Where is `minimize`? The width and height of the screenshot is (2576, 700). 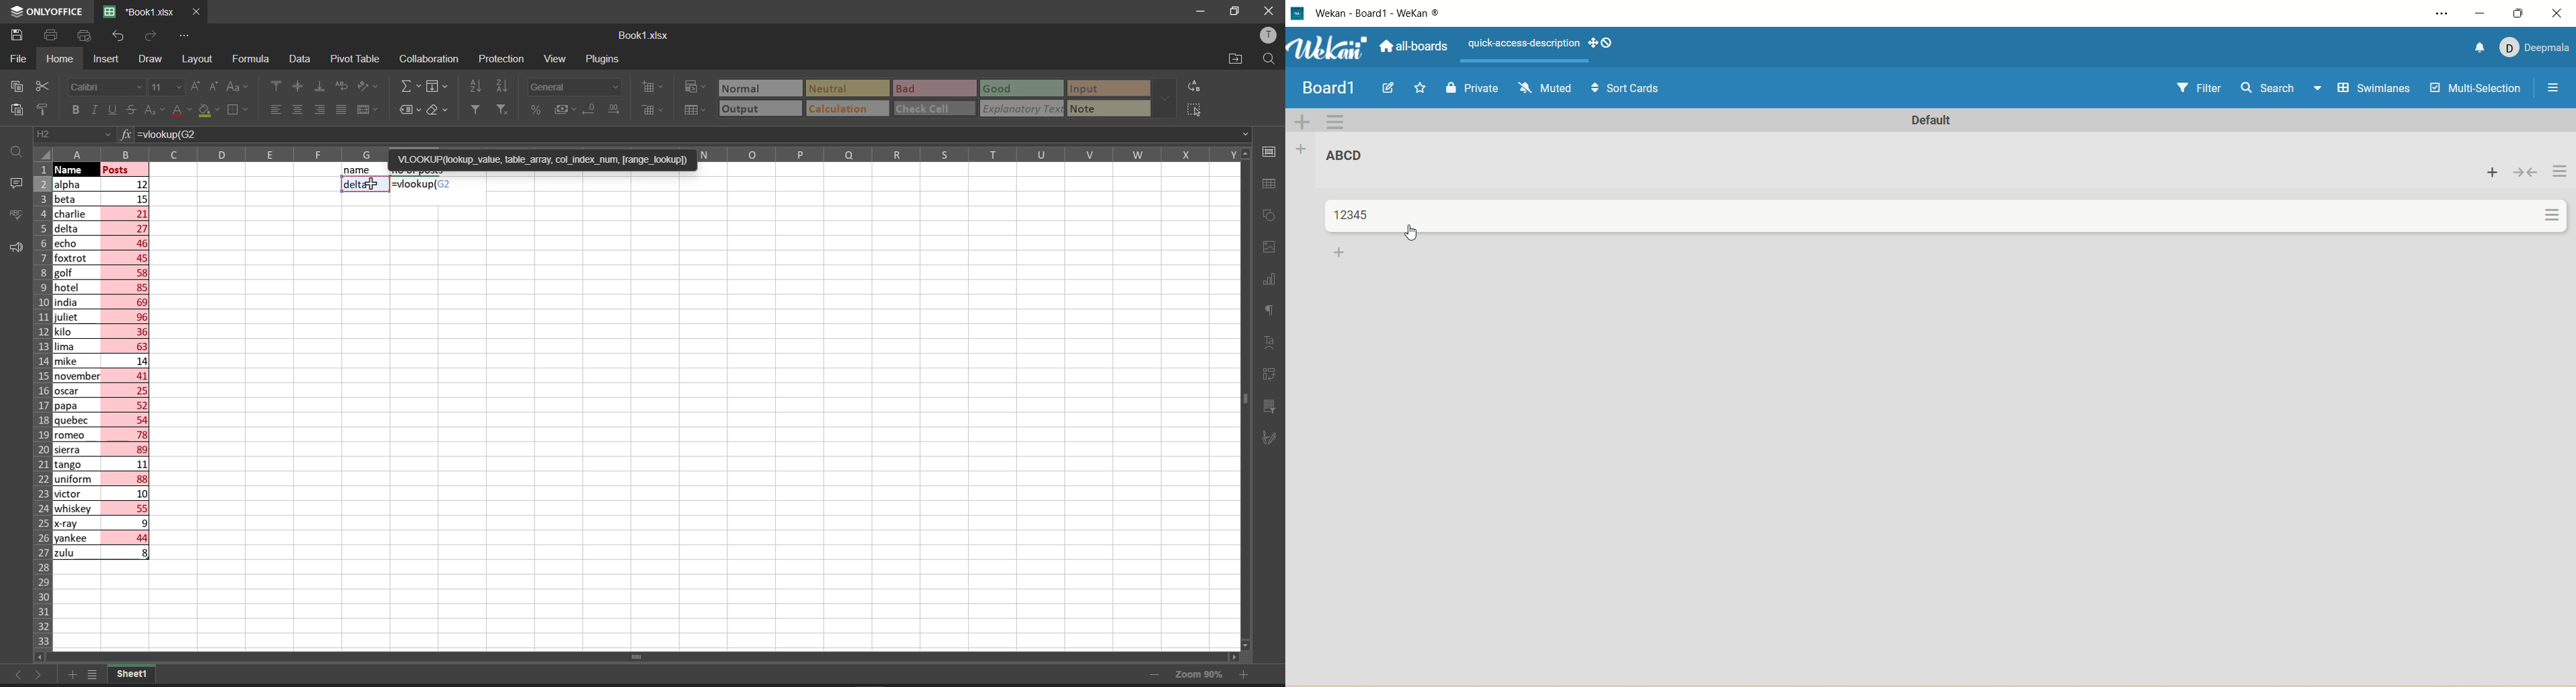
minimize is located at coordinates (1205, 12).